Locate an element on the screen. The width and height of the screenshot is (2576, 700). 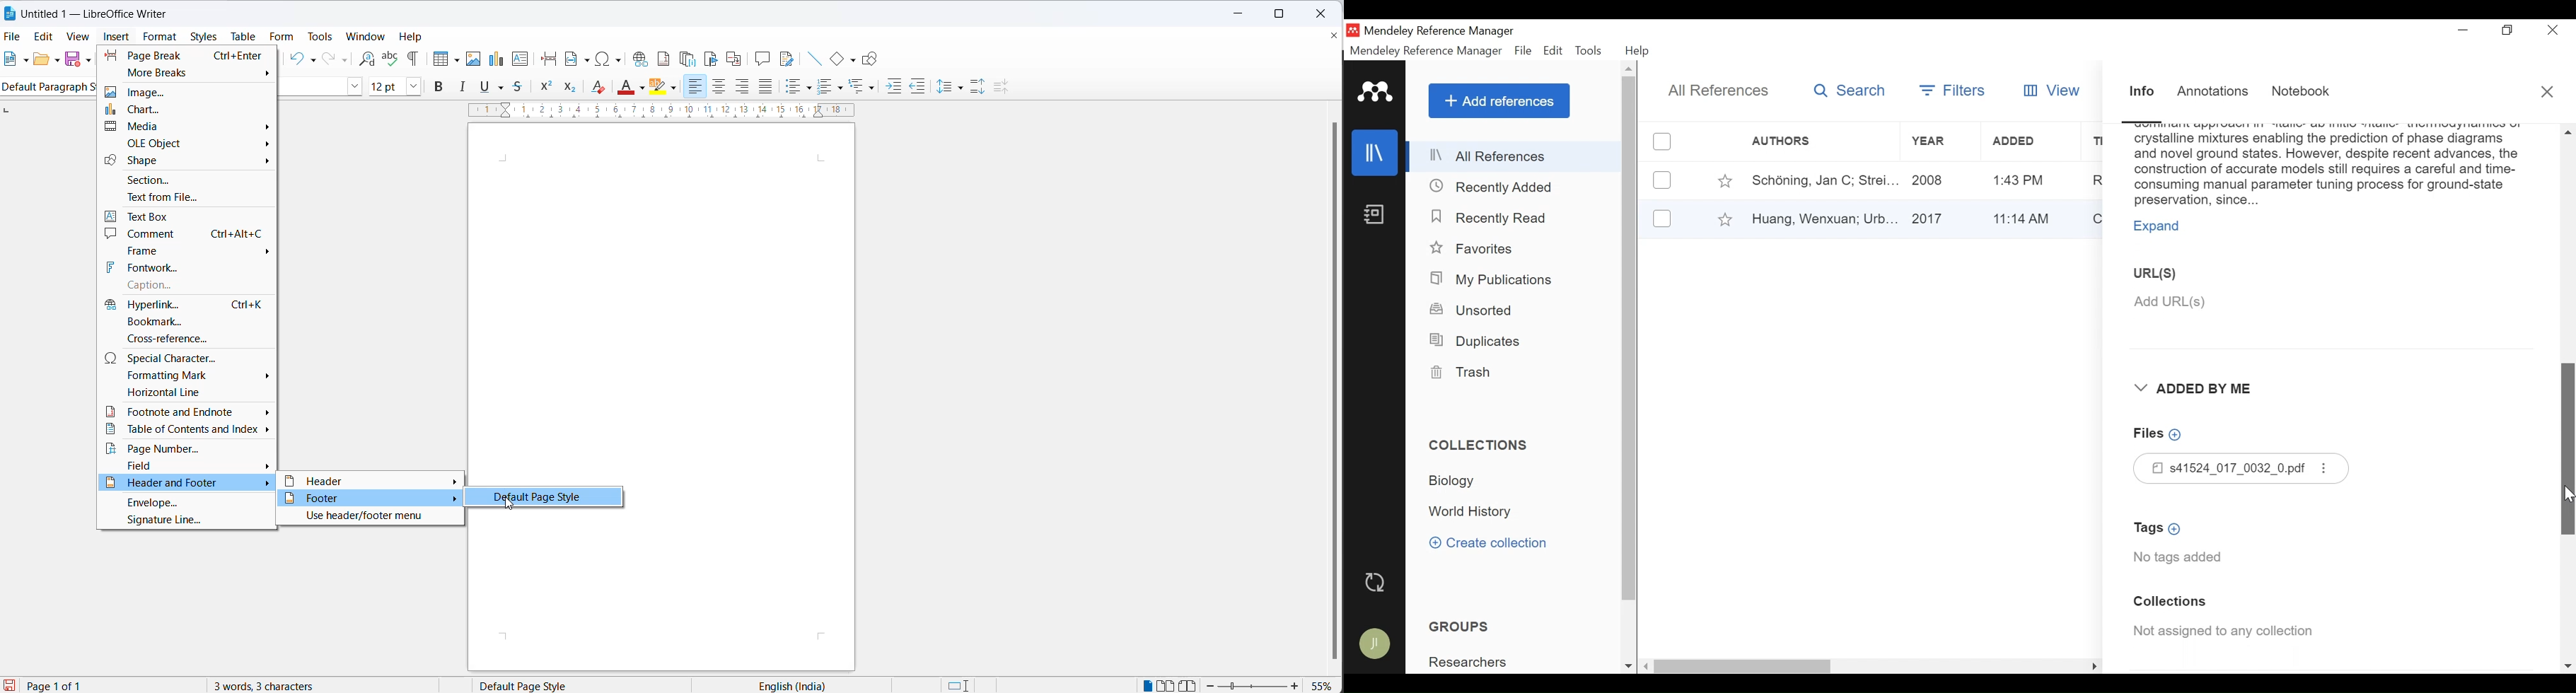
table is located at coordinates (243, 35).